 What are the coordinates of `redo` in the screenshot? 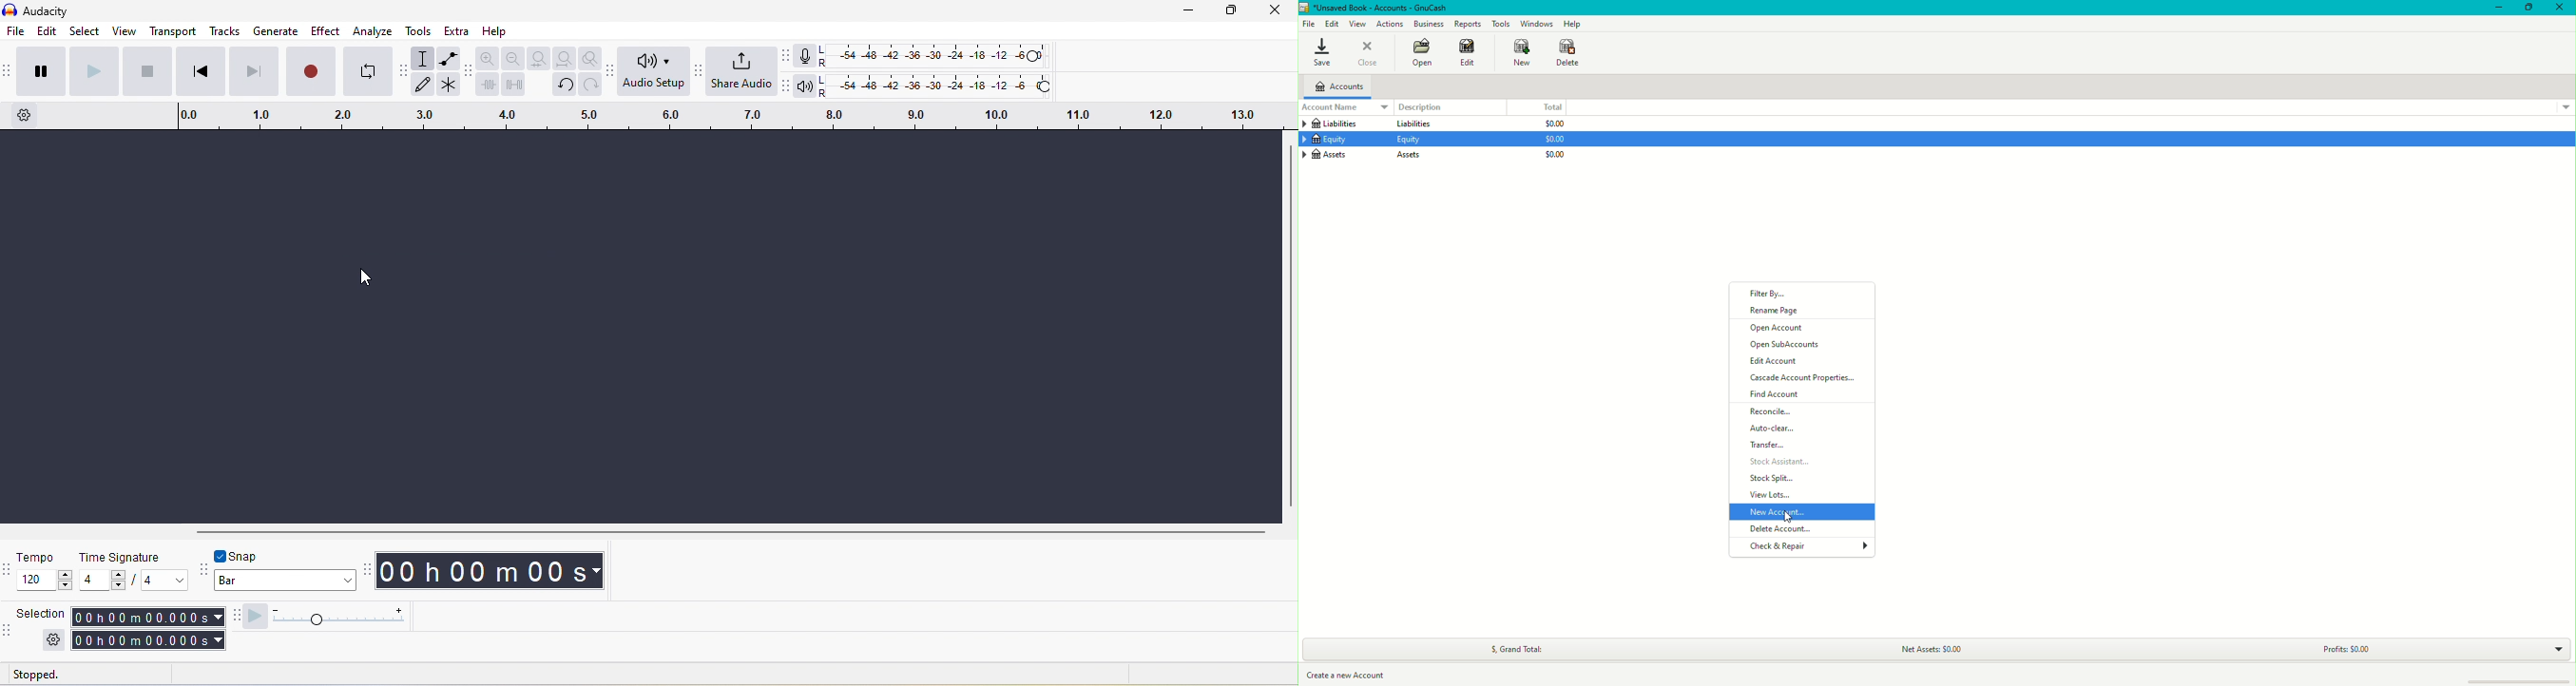 It's located at (590, 85).